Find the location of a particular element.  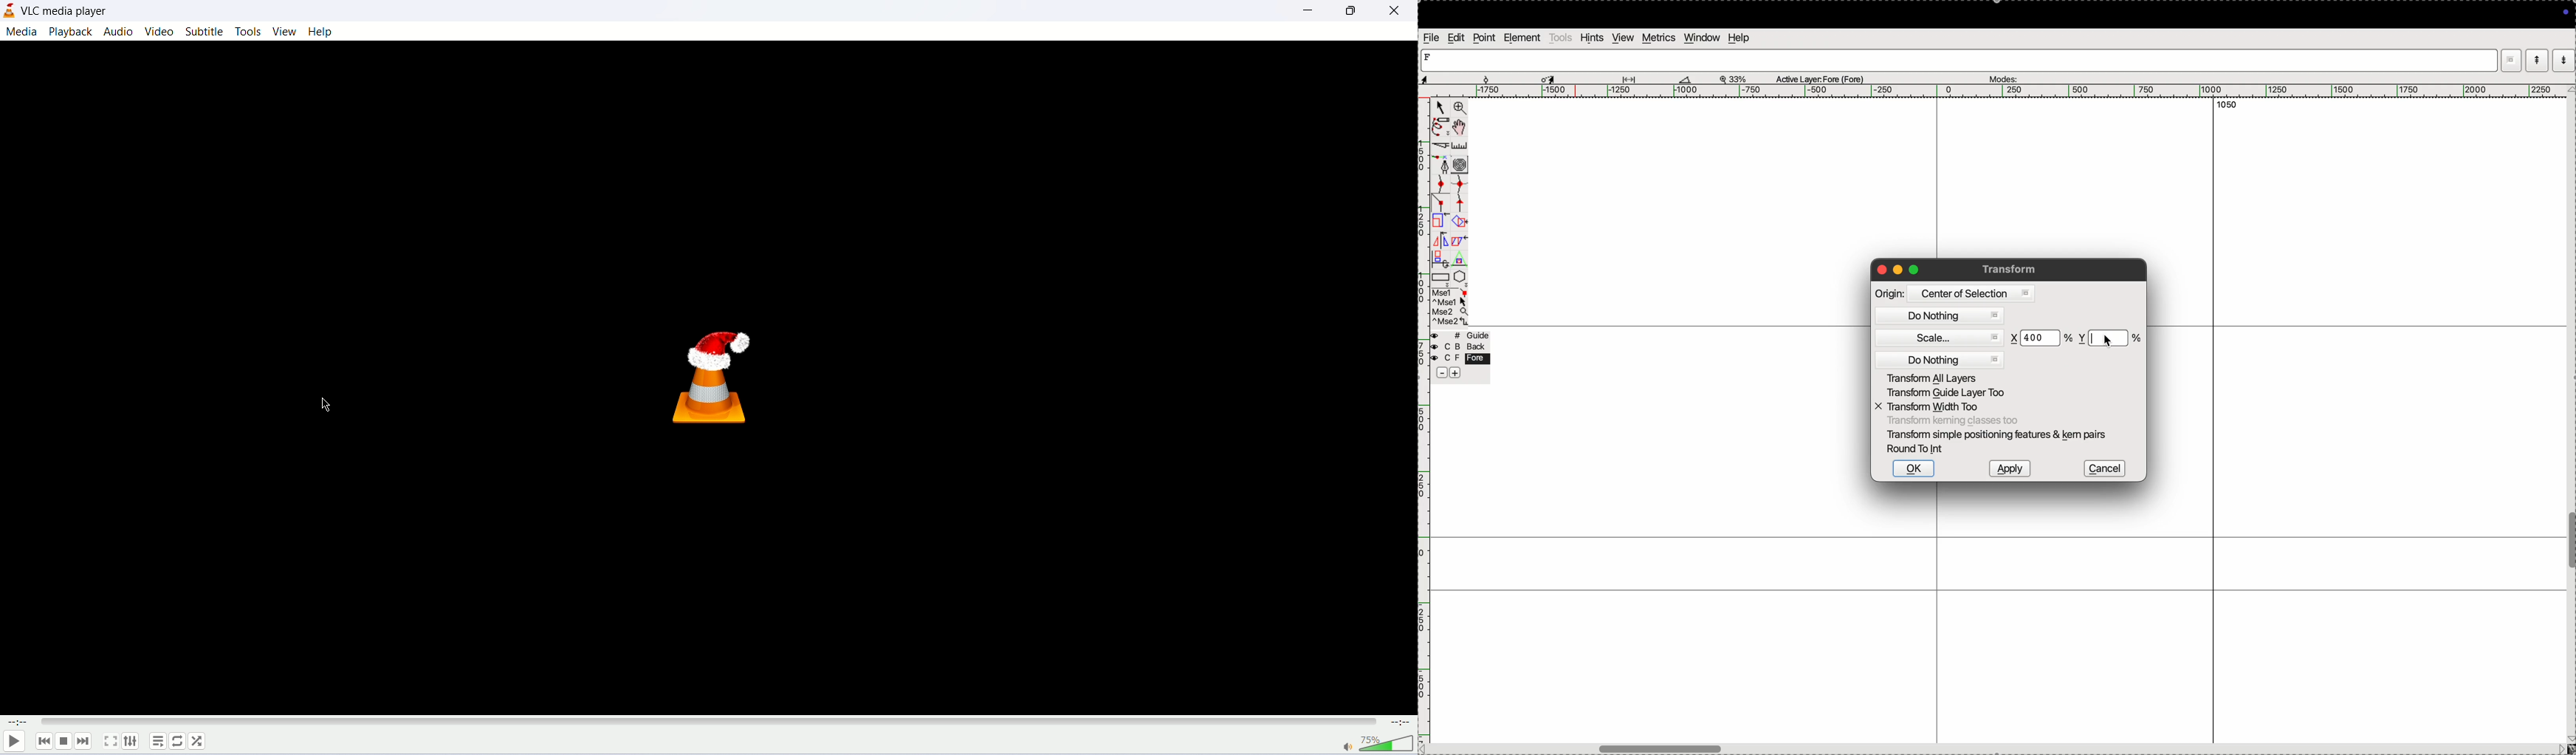

add is located at coordinates (1456, 374).